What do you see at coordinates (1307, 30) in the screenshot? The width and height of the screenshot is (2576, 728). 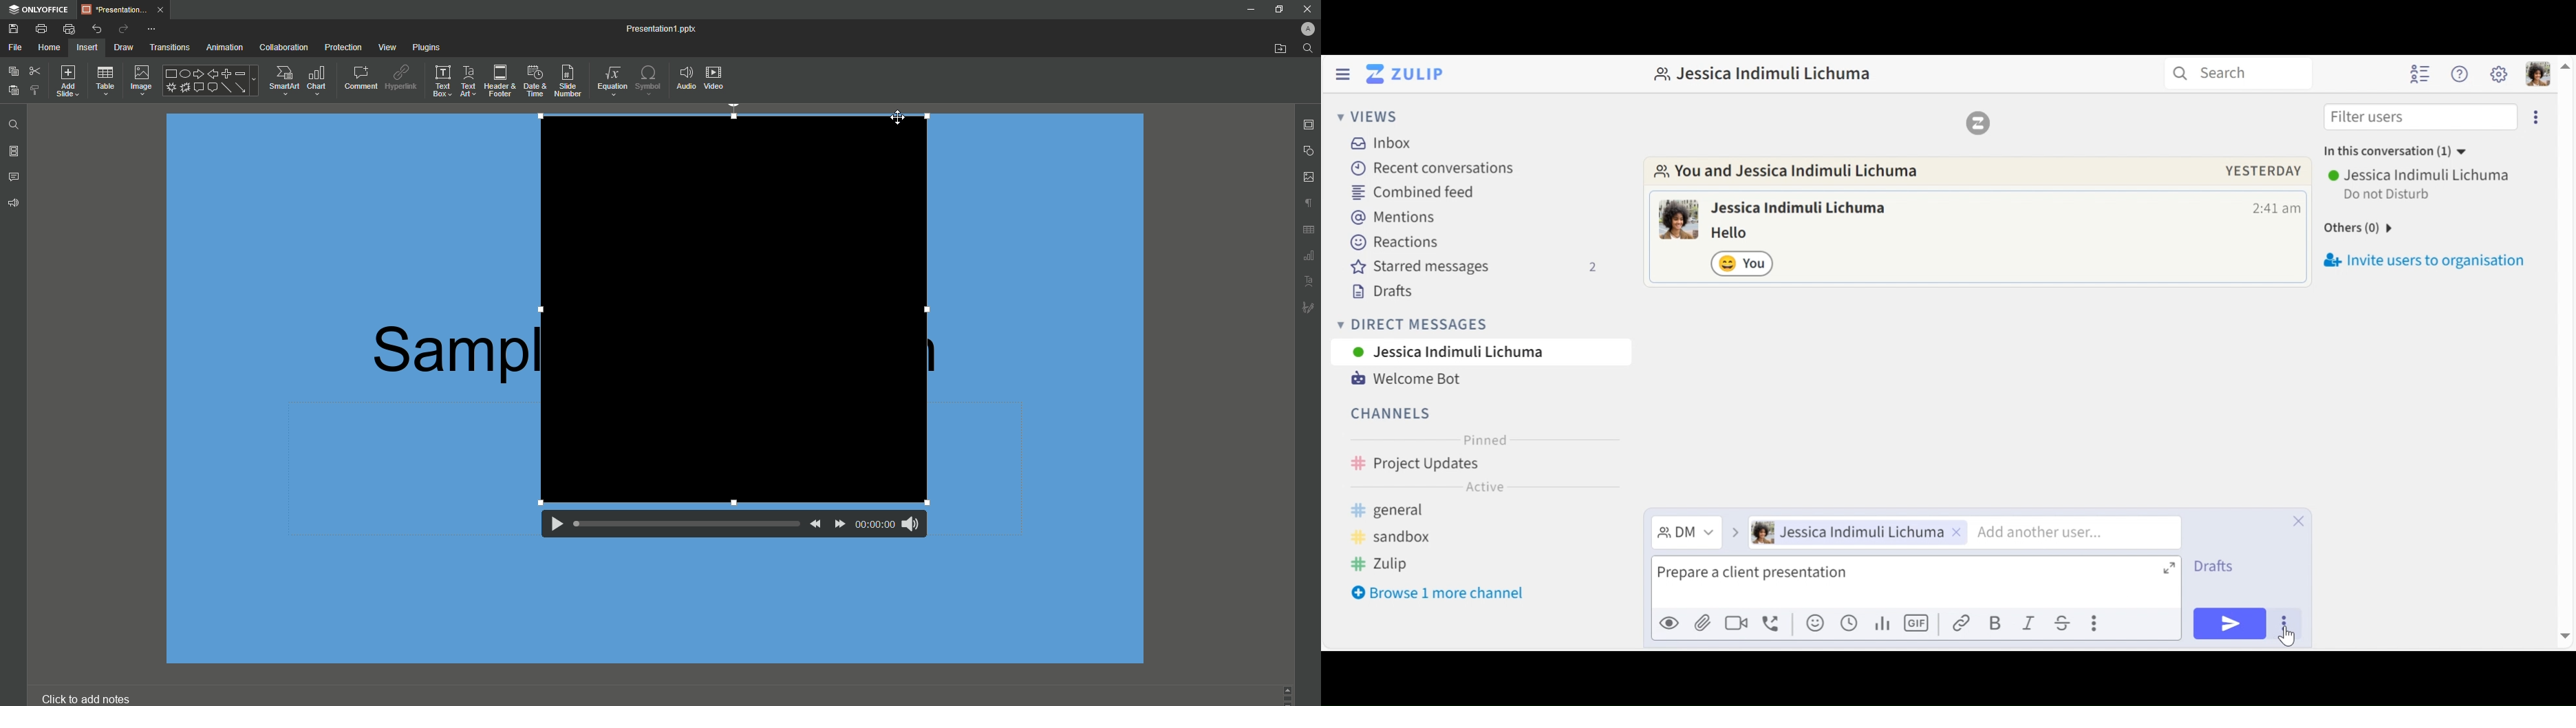 I see `Profile` at bounding box center [1307, 30].